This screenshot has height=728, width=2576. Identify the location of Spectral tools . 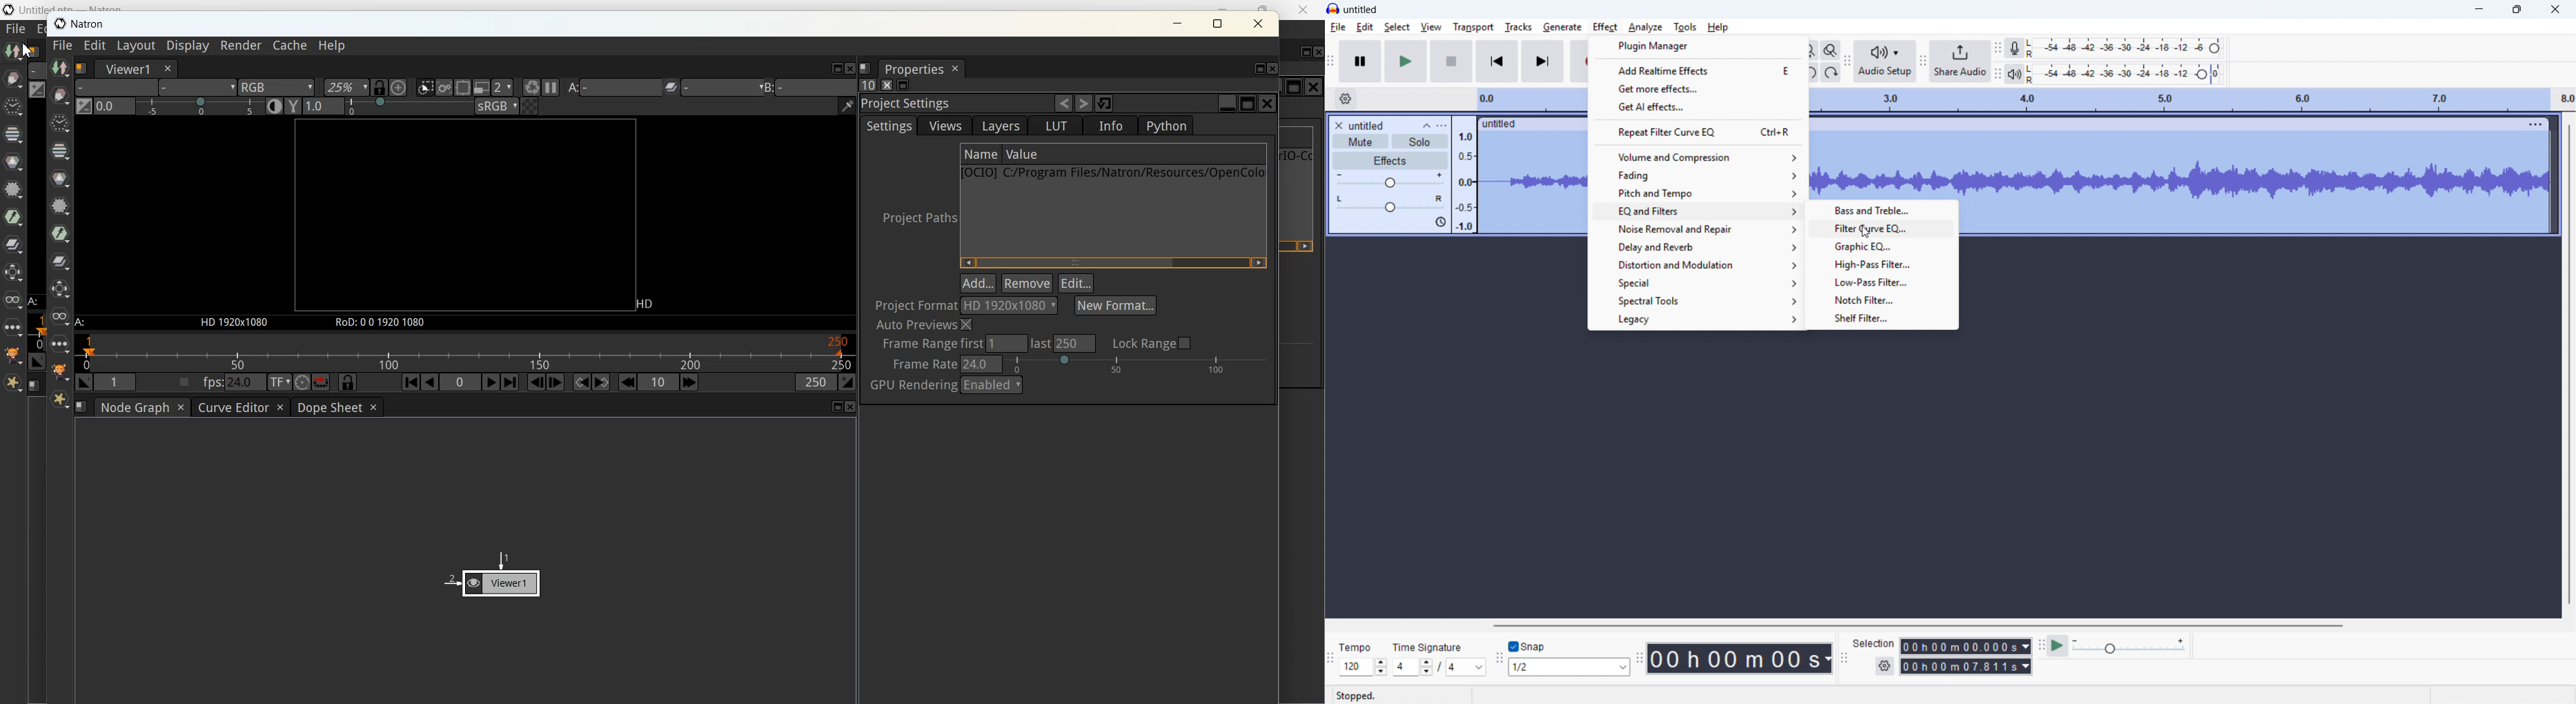
(1696, 301).